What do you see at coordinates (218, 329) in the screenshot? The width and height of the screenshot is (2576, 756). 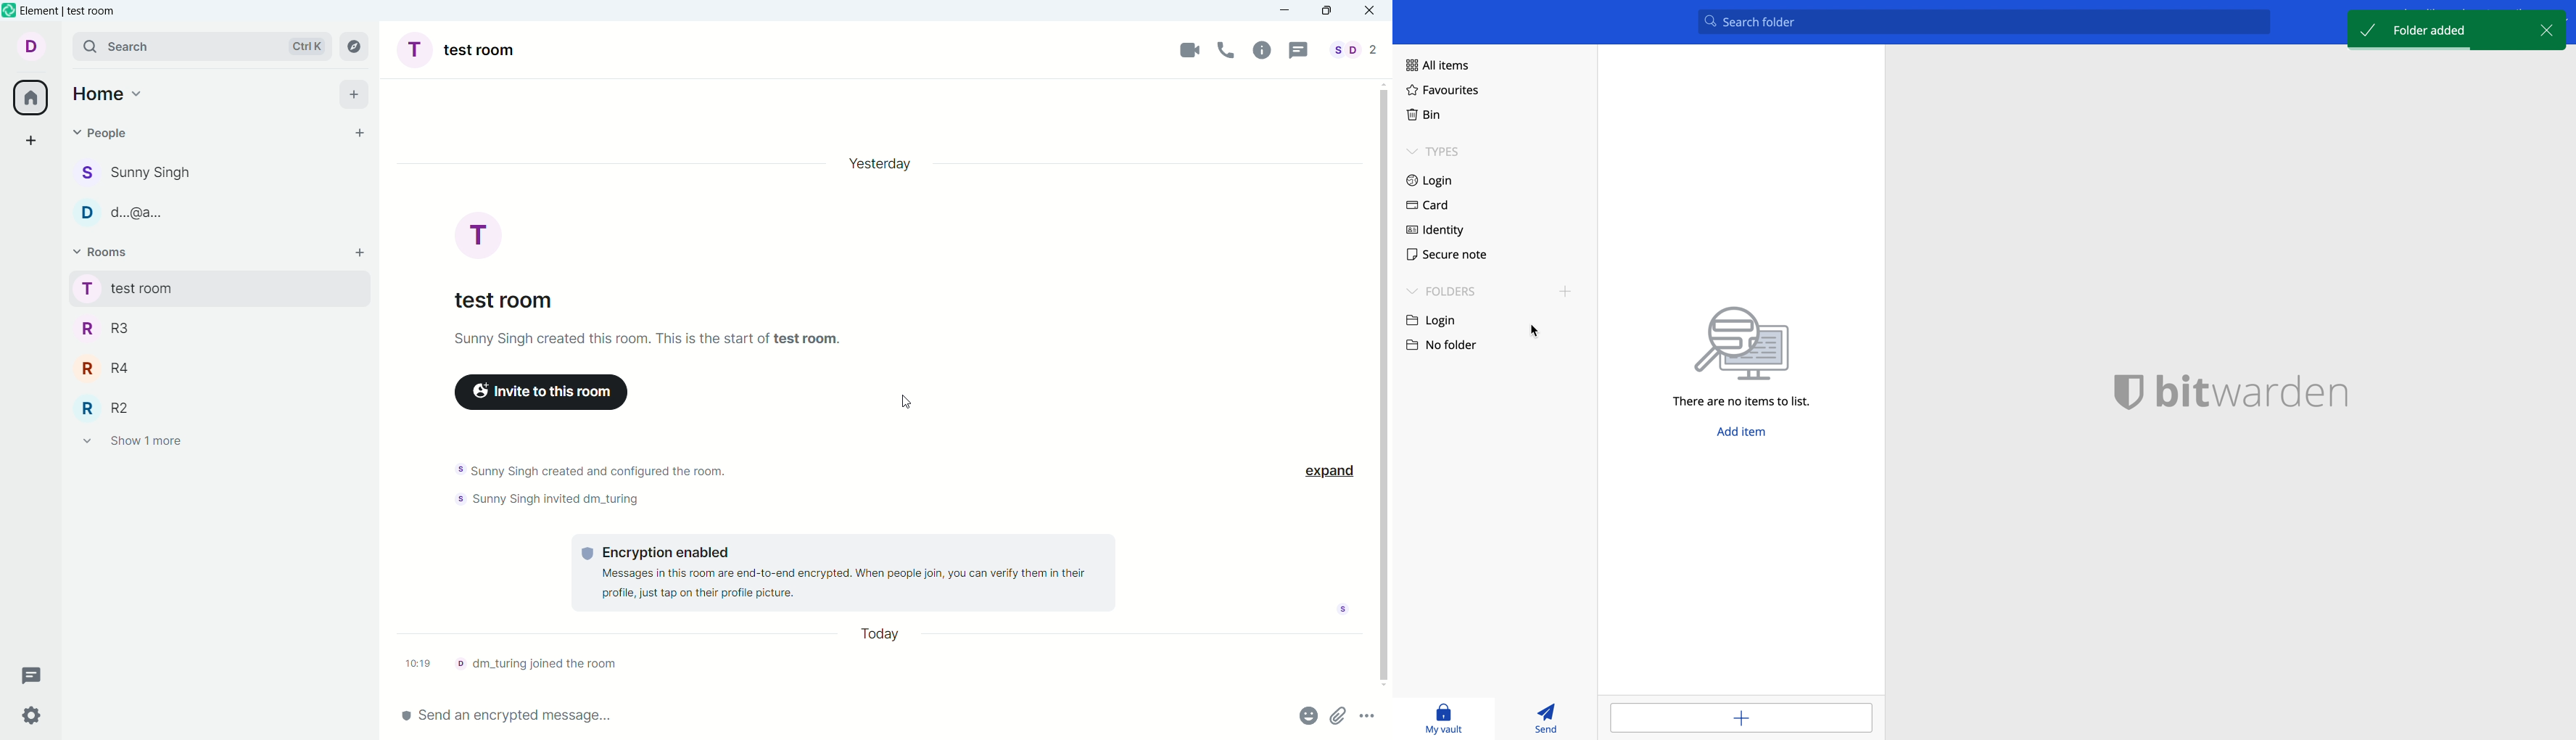 I see `R3` at bounding box center [218, 329].